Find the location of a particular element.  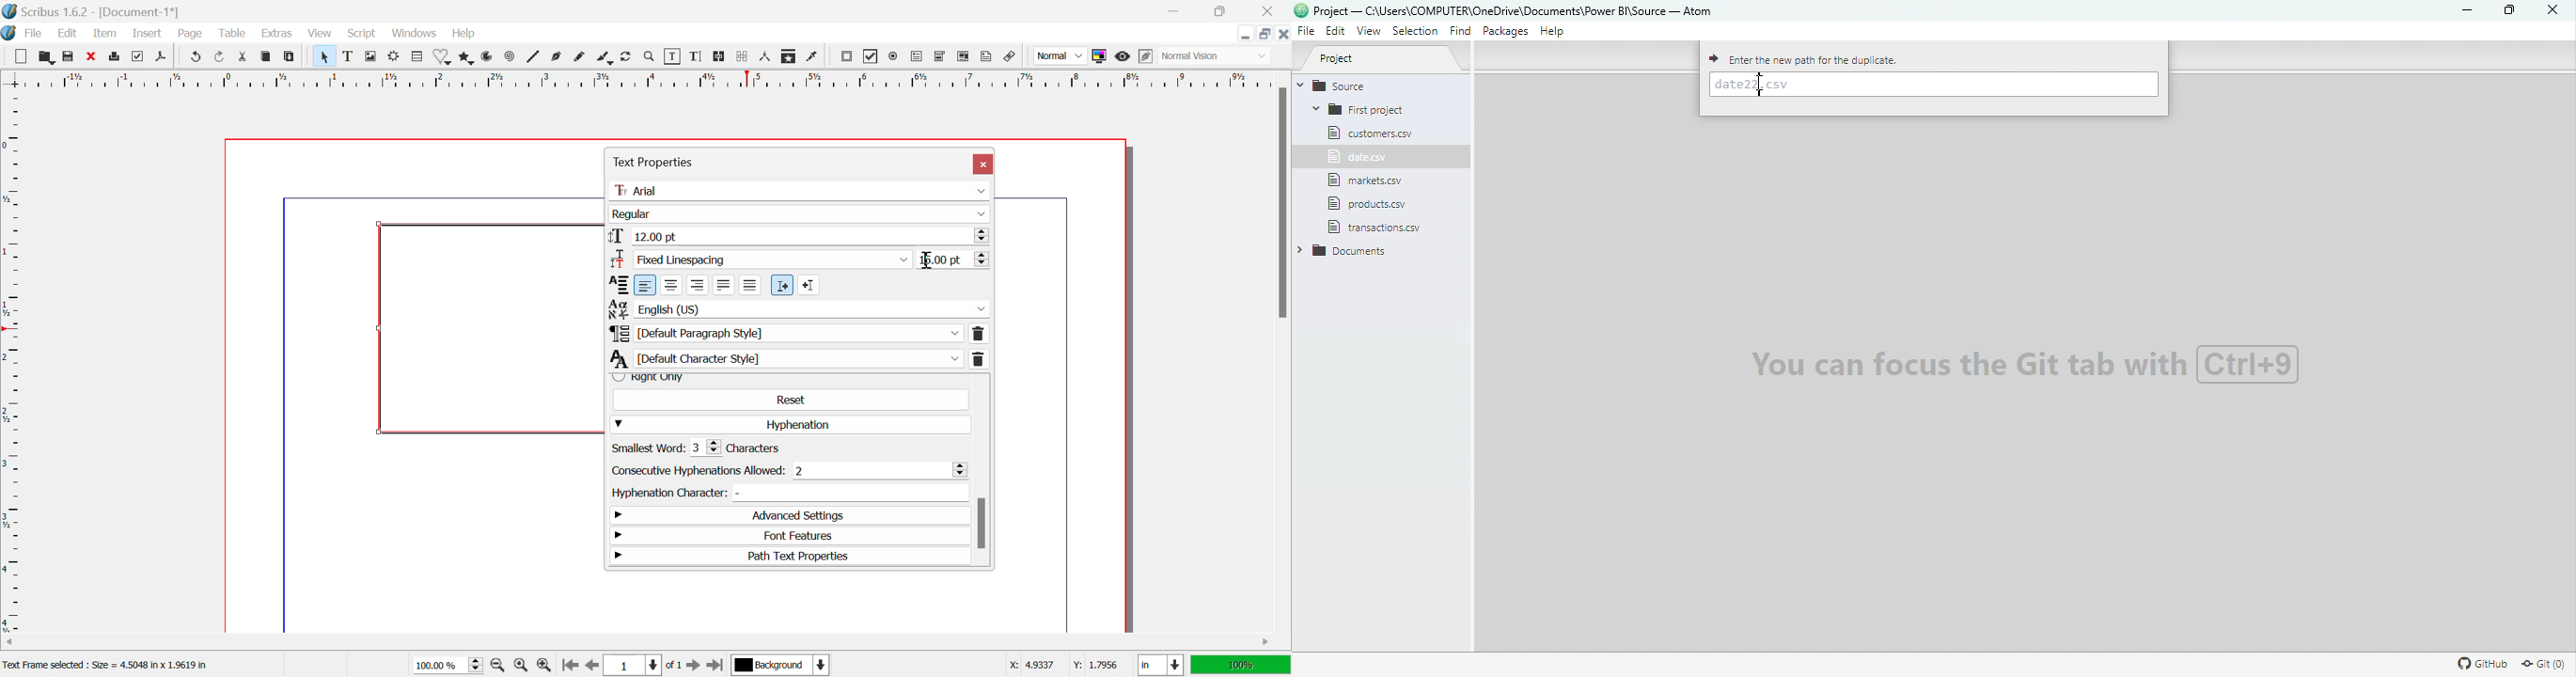

Edit in Preview Mode is located at coordinates (1146, 58).